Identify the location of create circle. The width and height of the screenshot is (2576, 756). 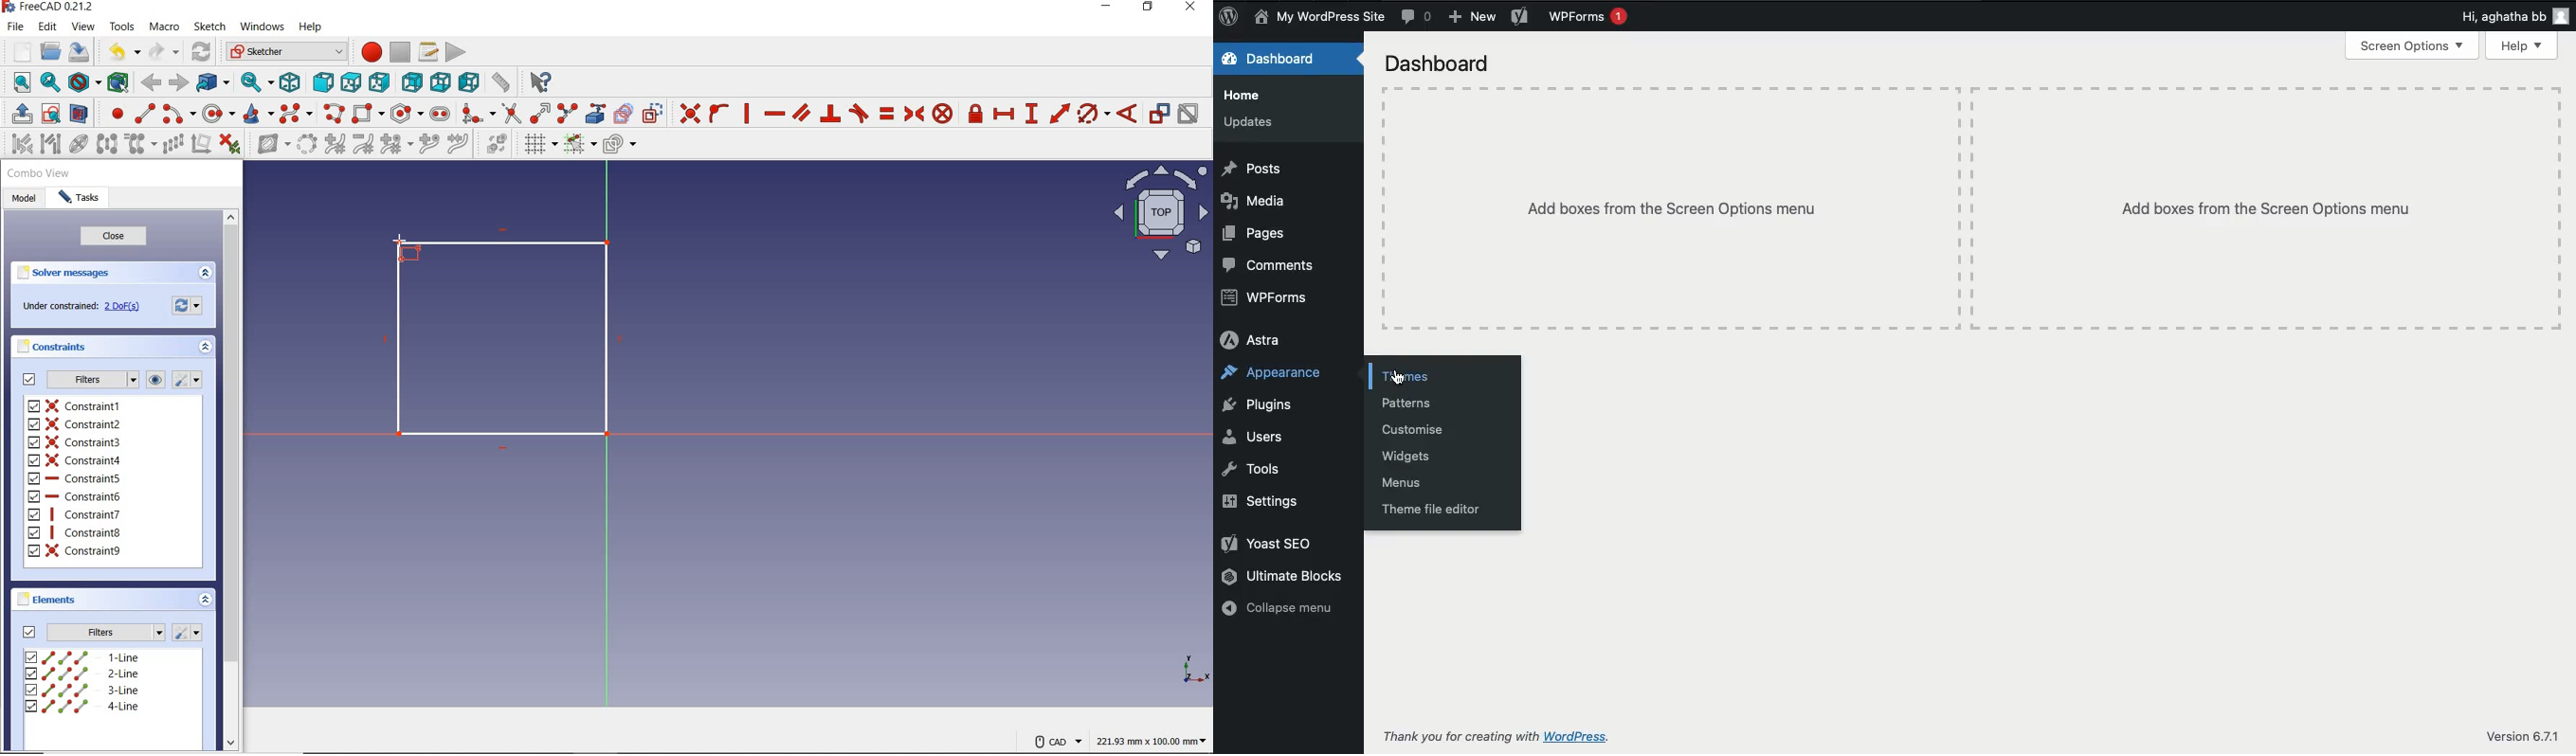
(219, 113).